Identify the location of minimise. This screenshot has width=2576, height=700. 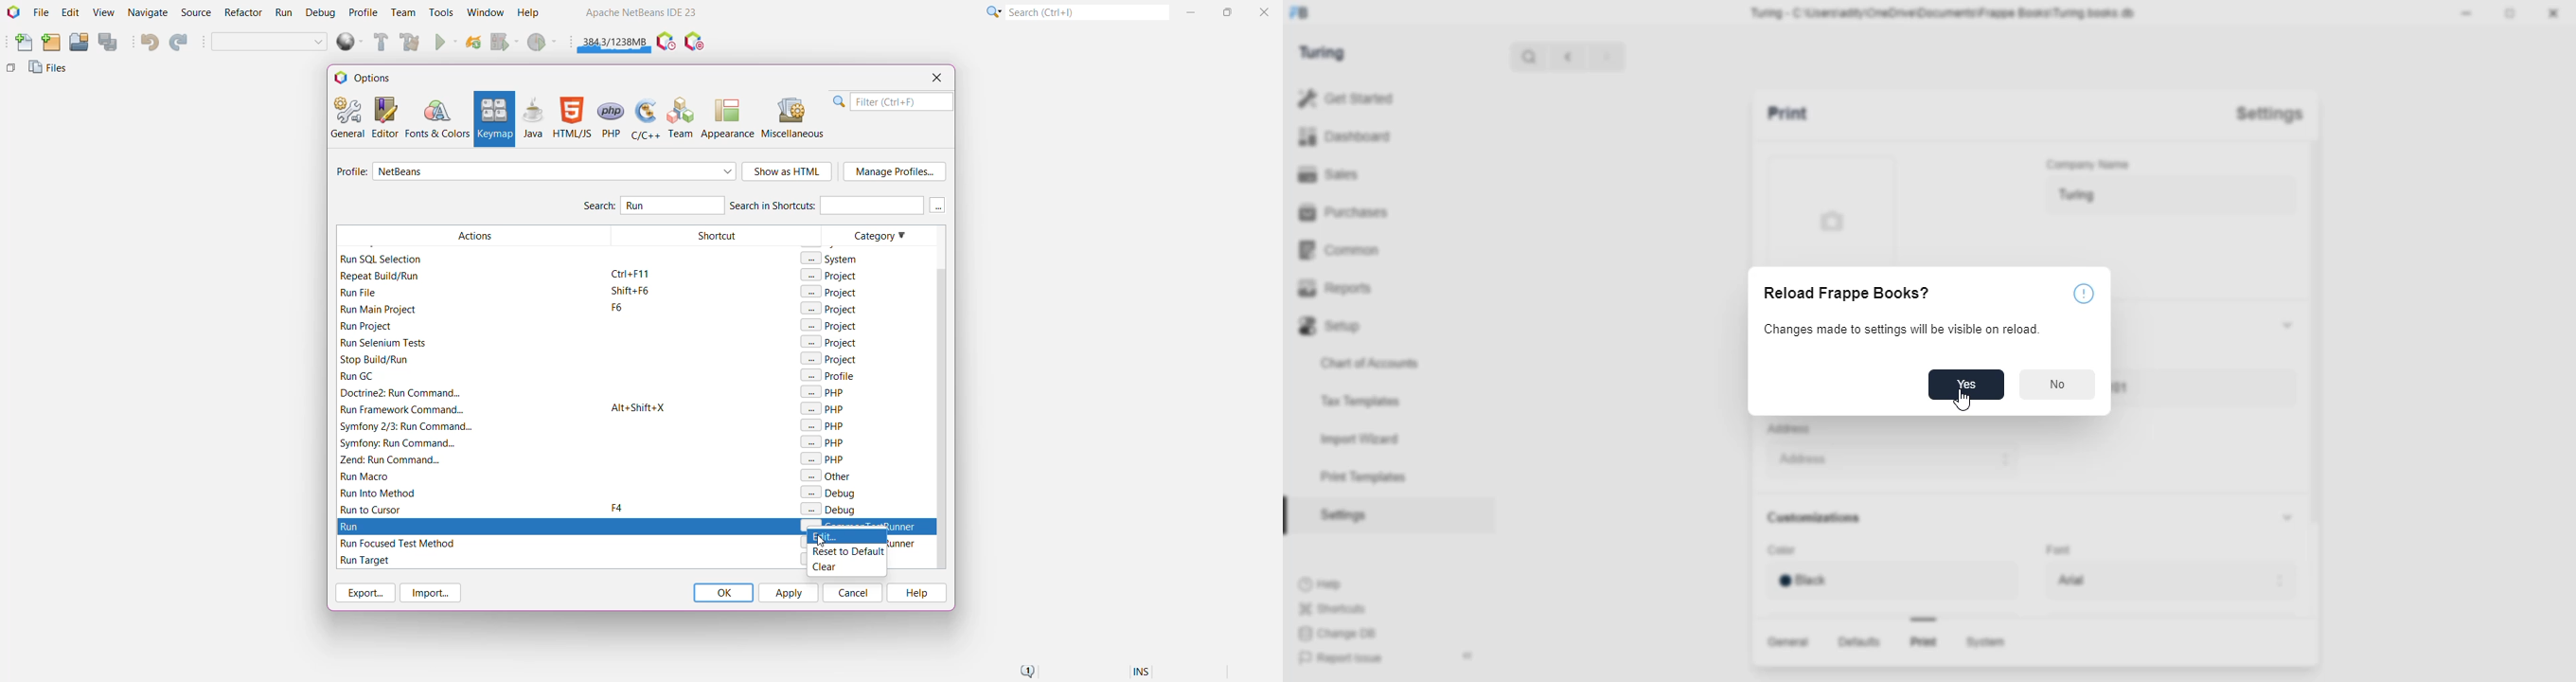
(2469, 12).